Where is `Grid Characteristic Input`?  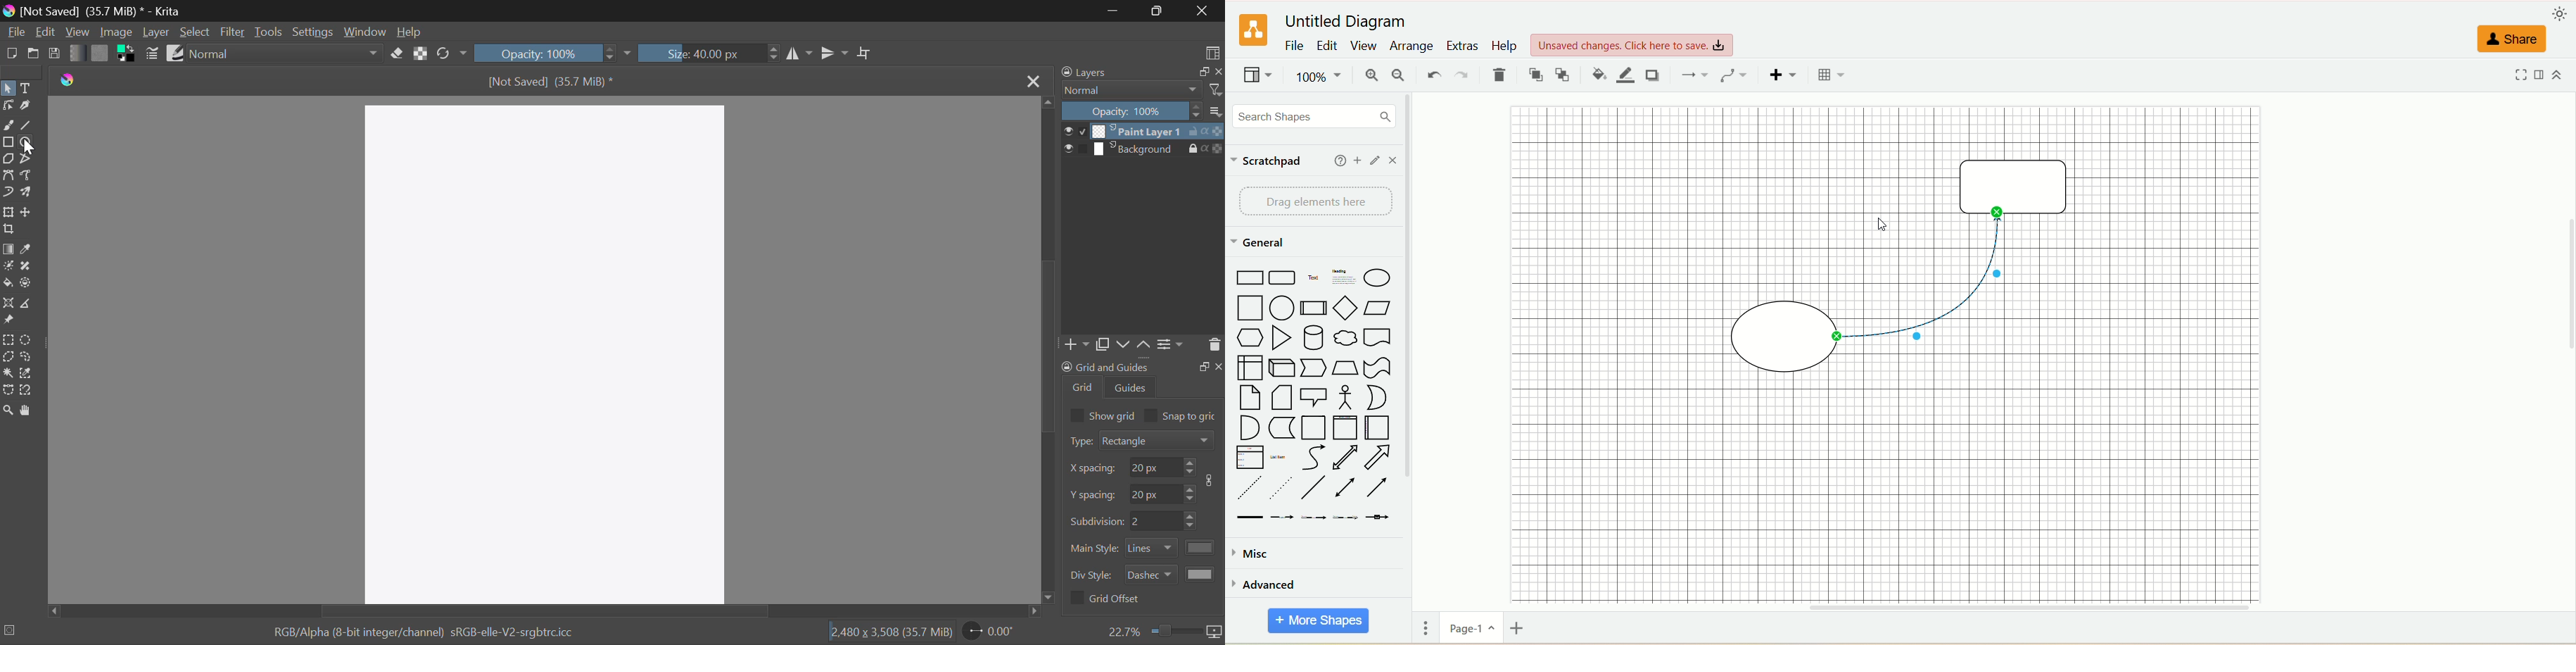
Grid Characteristic Input is located at coordinates (1145, 522).